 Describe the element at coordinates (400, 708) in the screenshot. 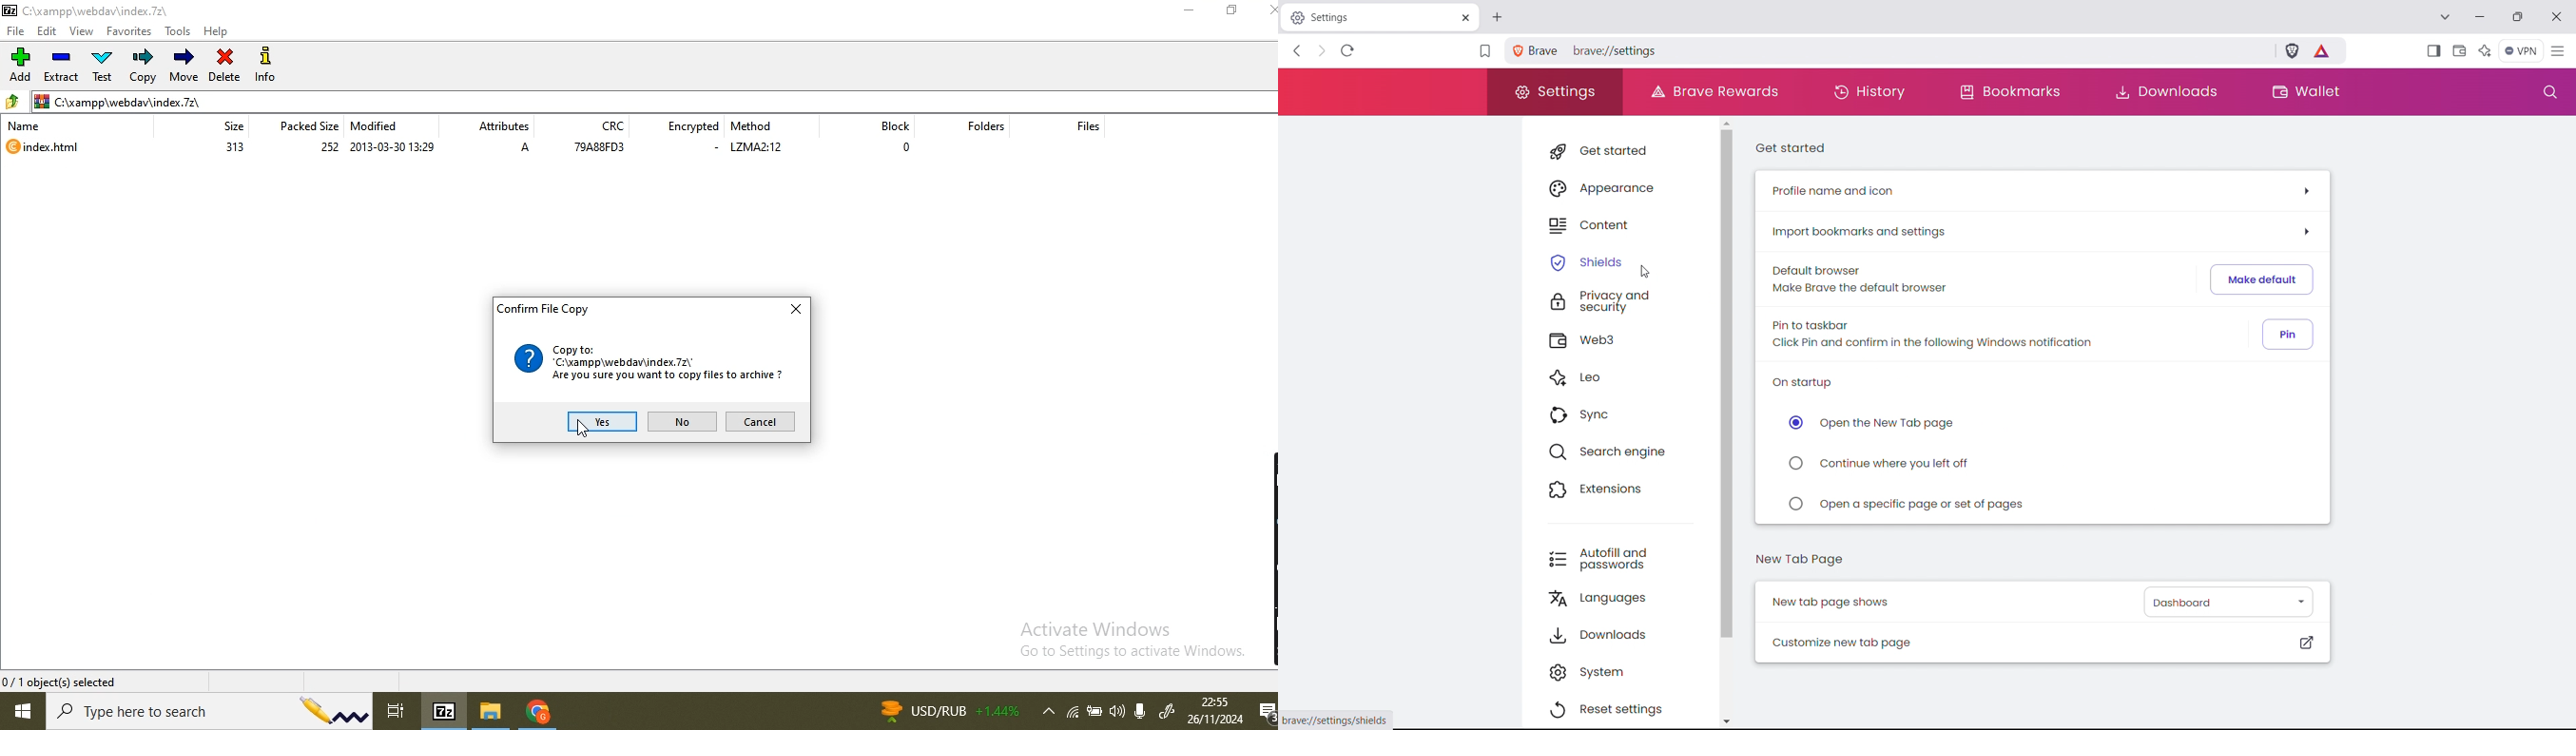

I see `task view` at that location.